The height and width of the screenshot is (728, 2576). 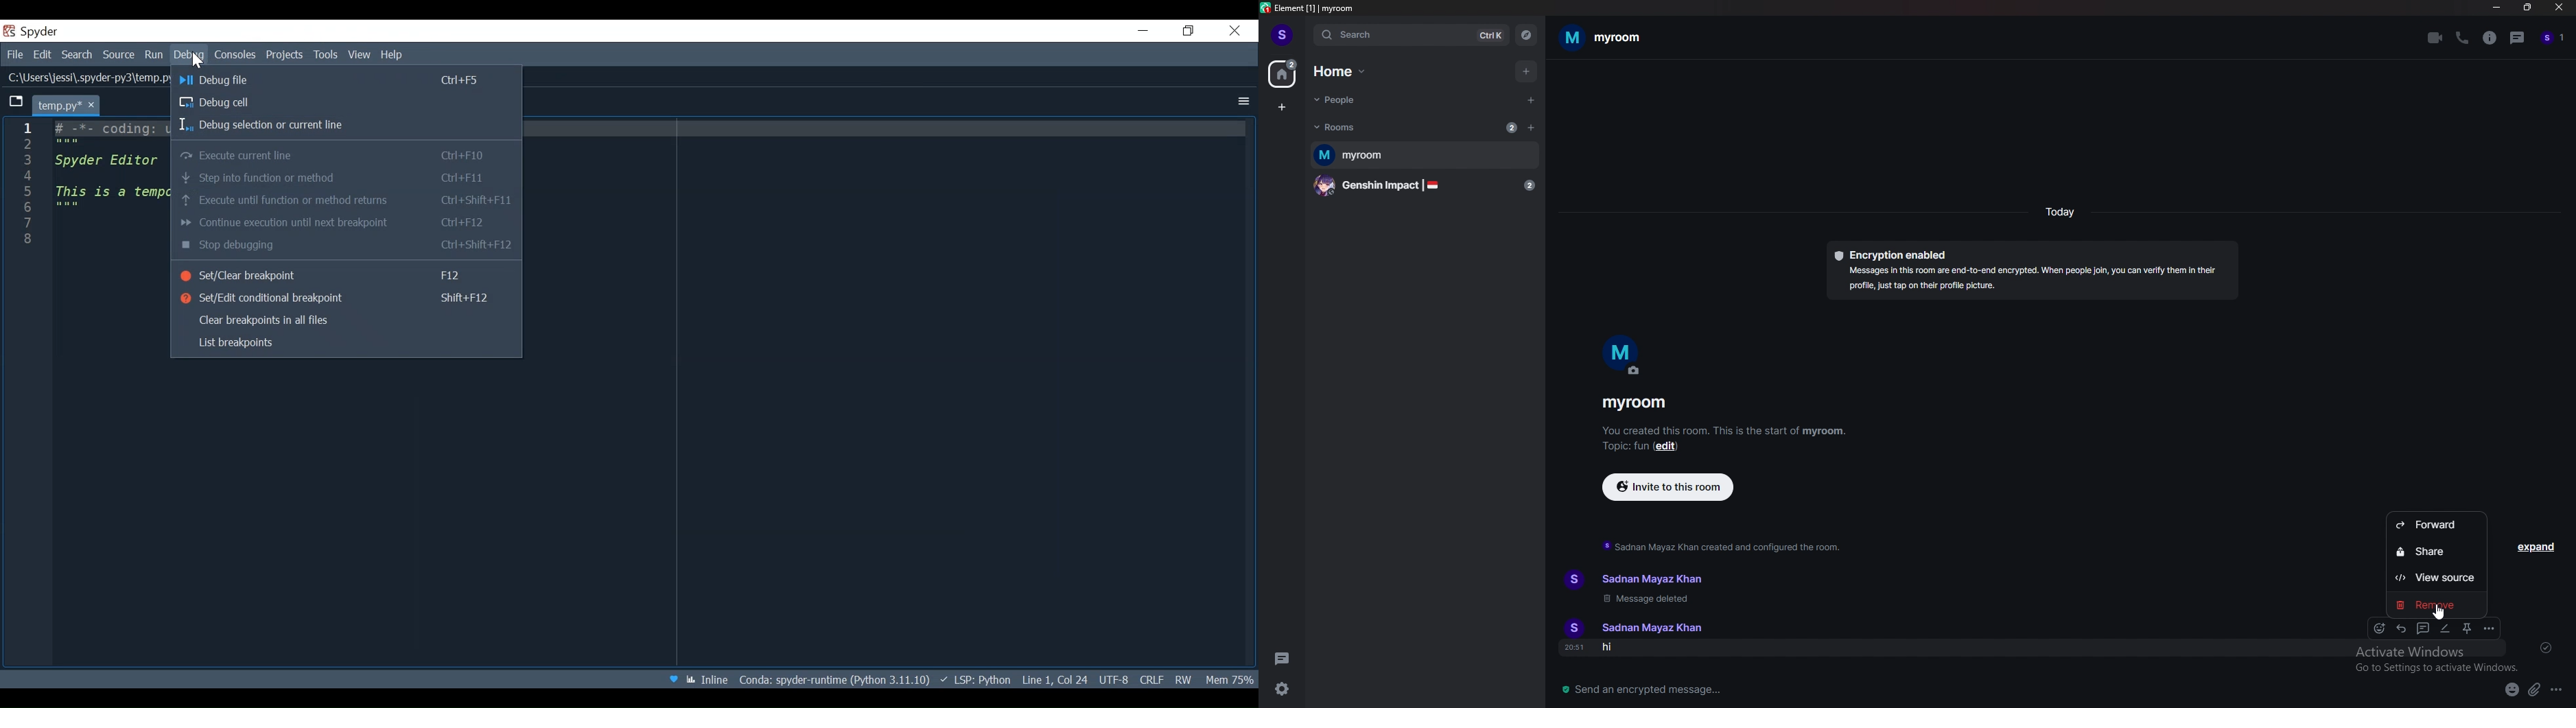 I want to click on today, so click(x=2059, y=212).